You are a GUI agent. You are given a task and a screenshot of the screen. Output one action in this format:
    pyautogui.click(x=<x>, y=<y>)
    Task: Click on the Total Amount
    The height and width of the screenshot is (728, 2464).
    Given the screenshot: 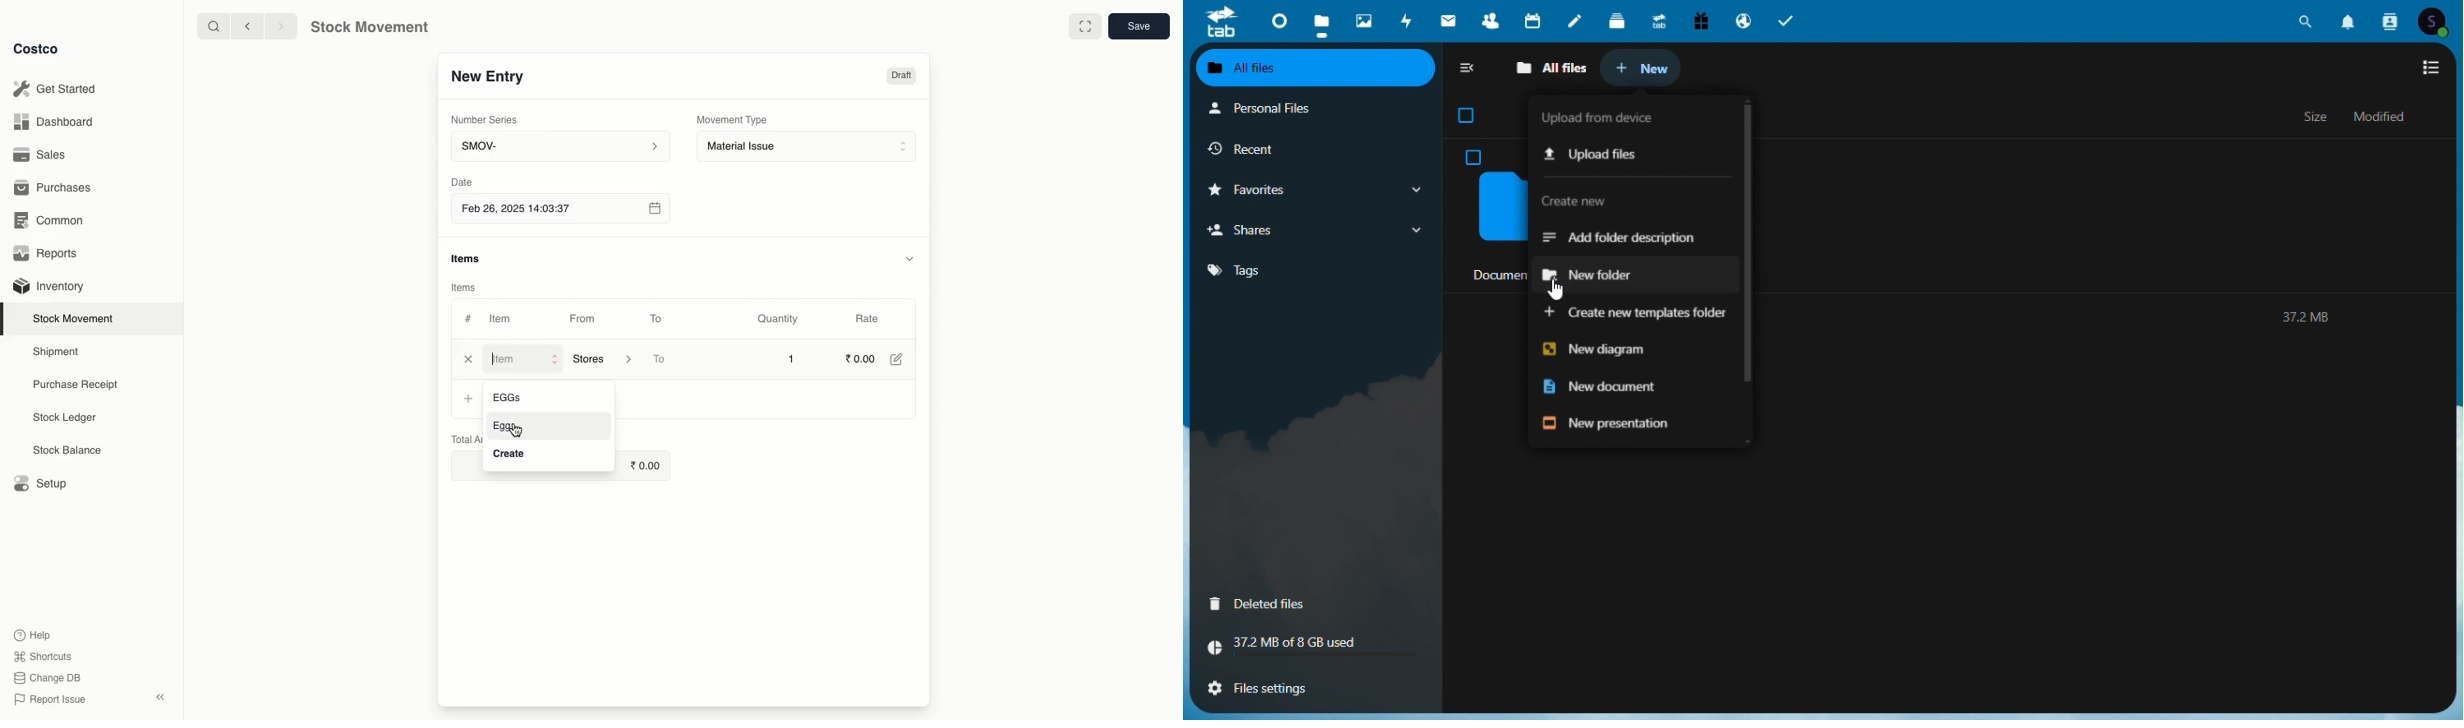 What is the action you would take?
    pyautogui.click(x=462, y=438)
    